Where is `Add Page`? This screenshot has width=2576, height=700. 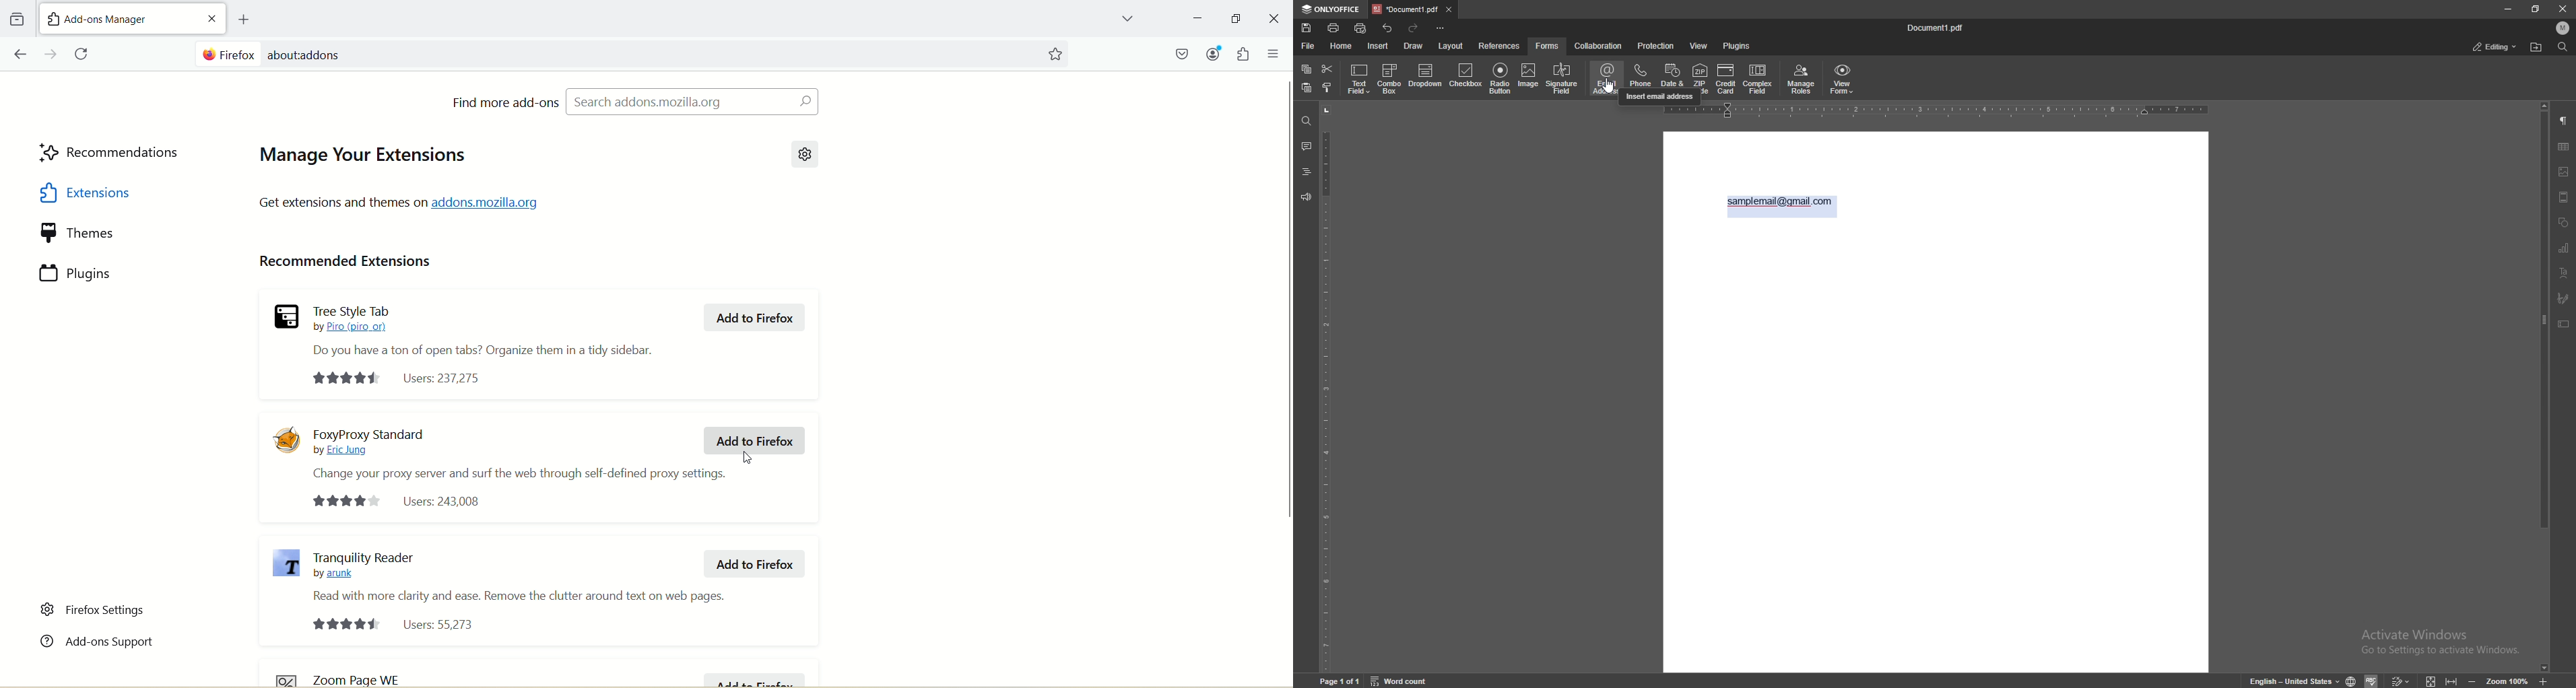
Add Page is located at coordinates (242, 20).